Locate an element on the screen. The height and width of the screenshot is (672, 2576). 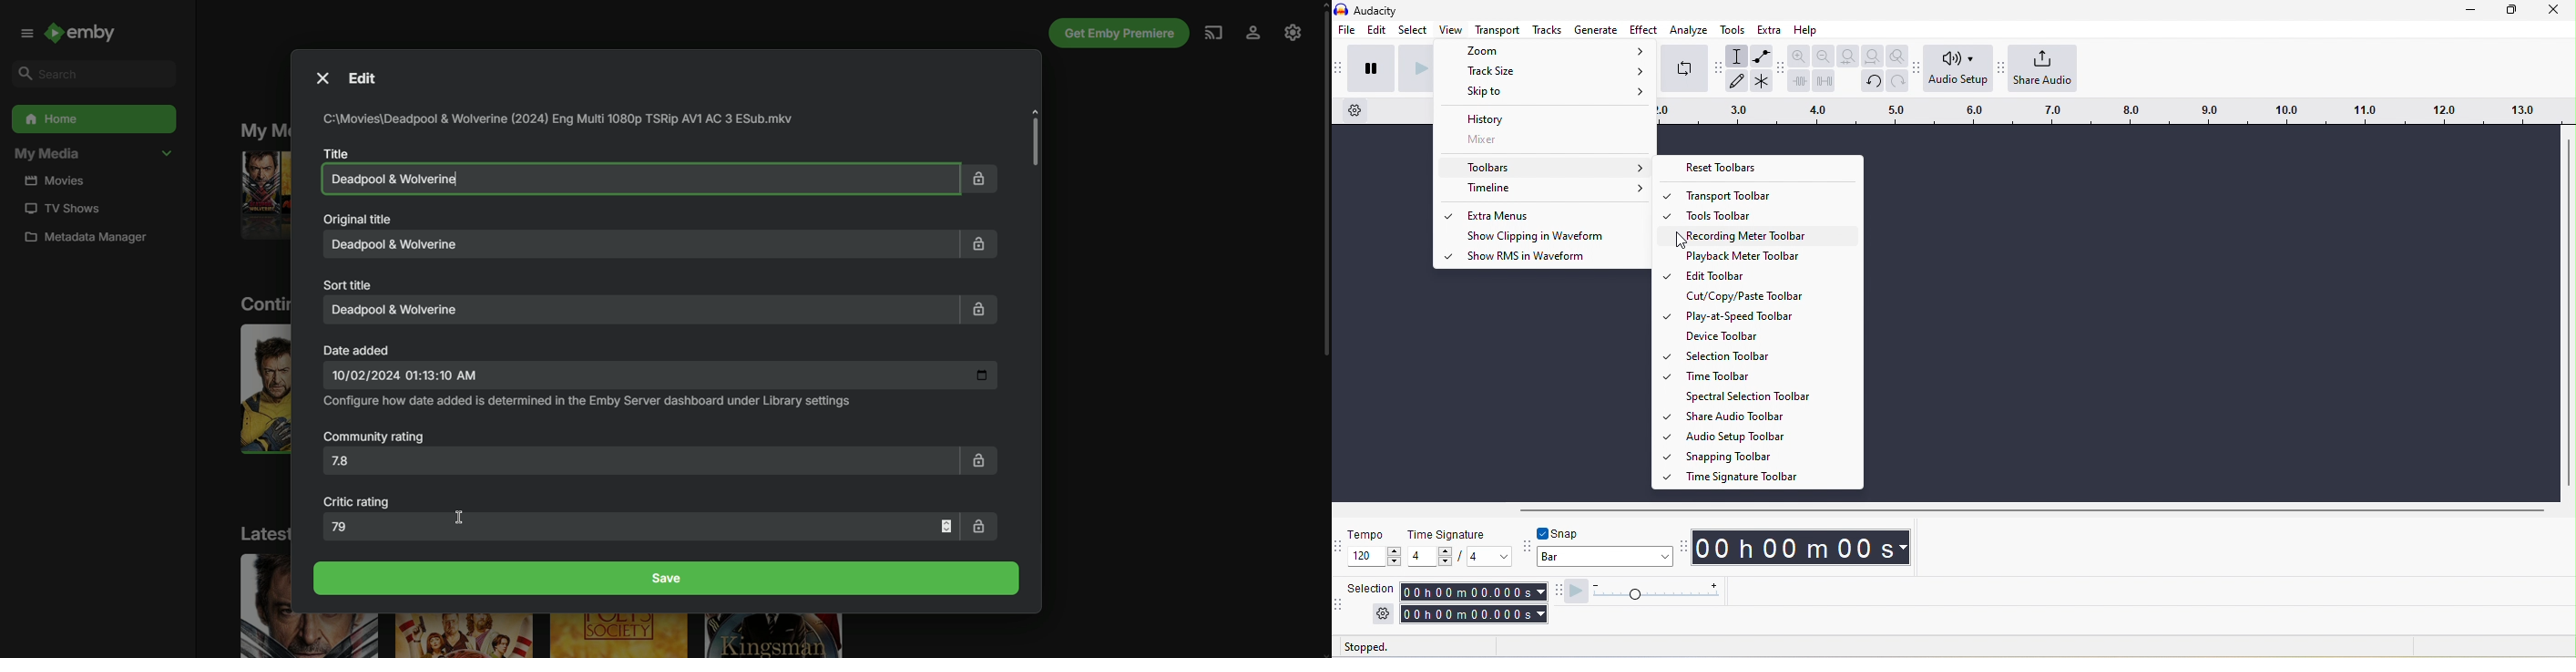
Deadpool and Wolverine is located at coordinates (642, 244).